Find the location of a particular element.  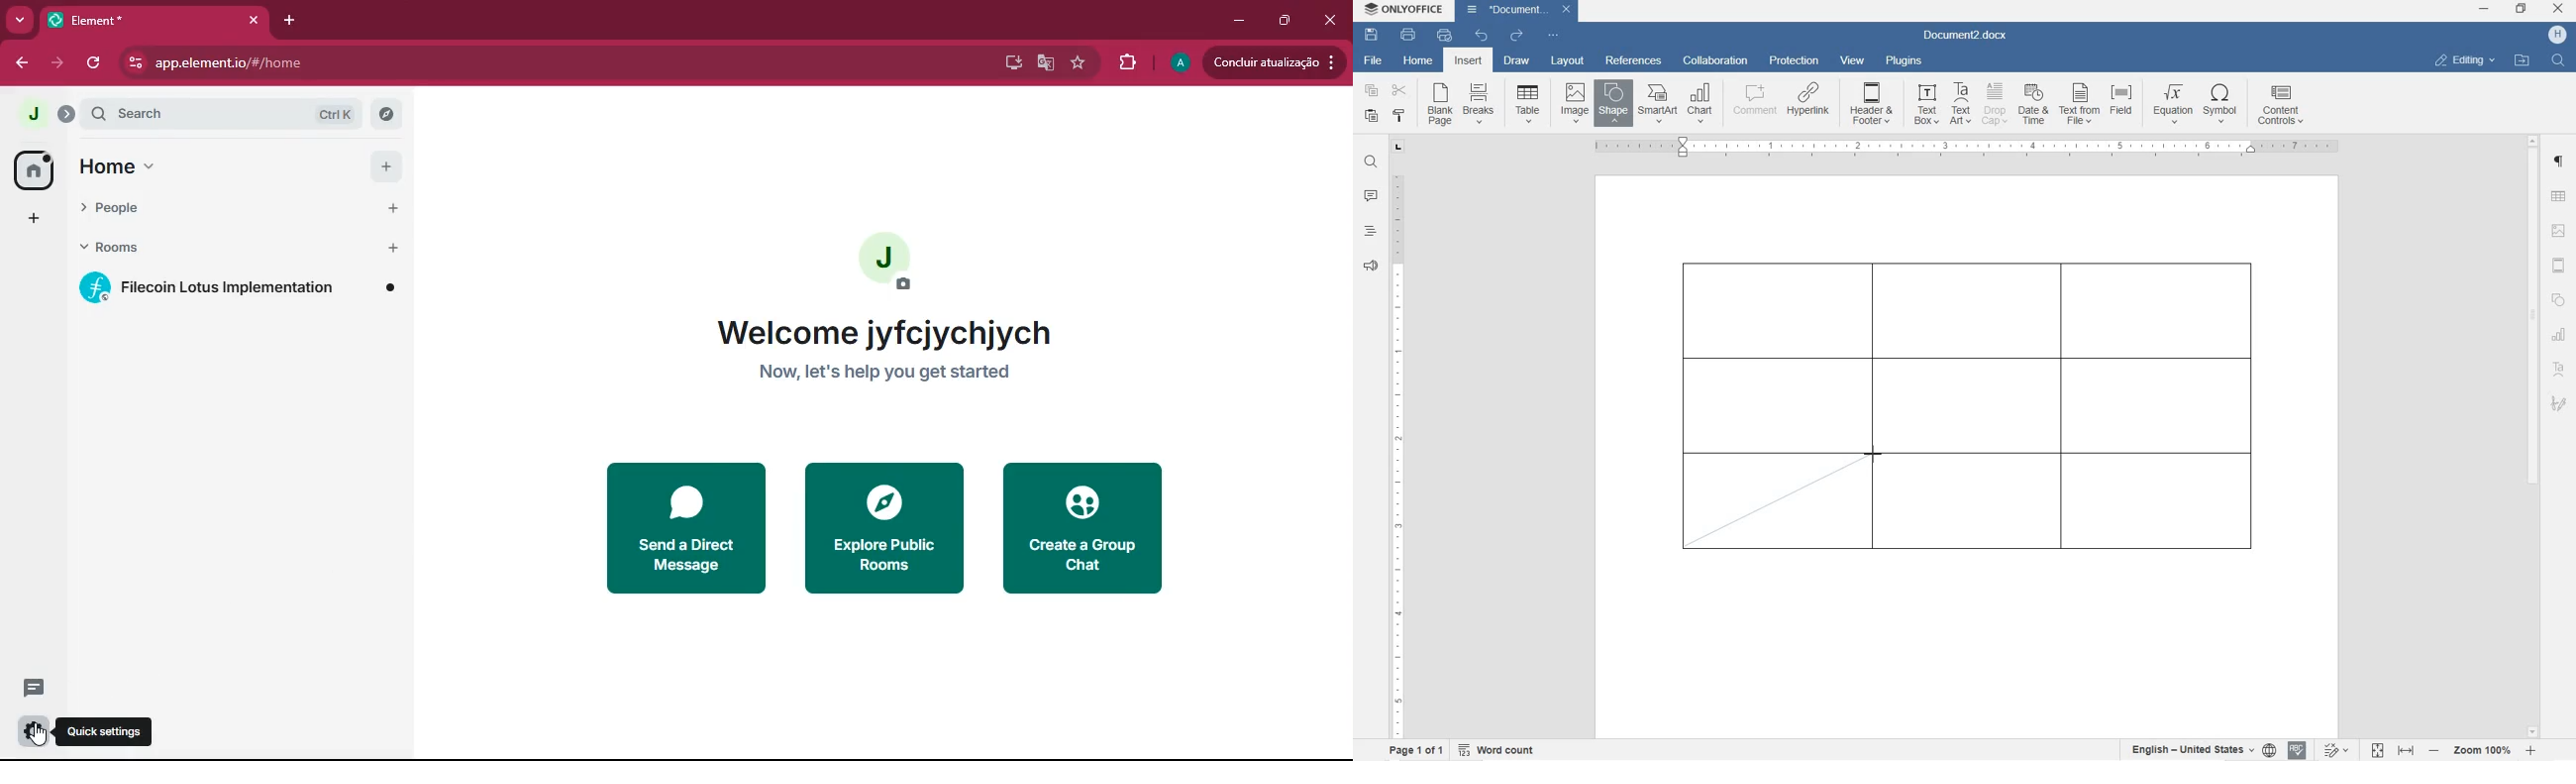

DROP CAP is located at coordinates (1996, 106).